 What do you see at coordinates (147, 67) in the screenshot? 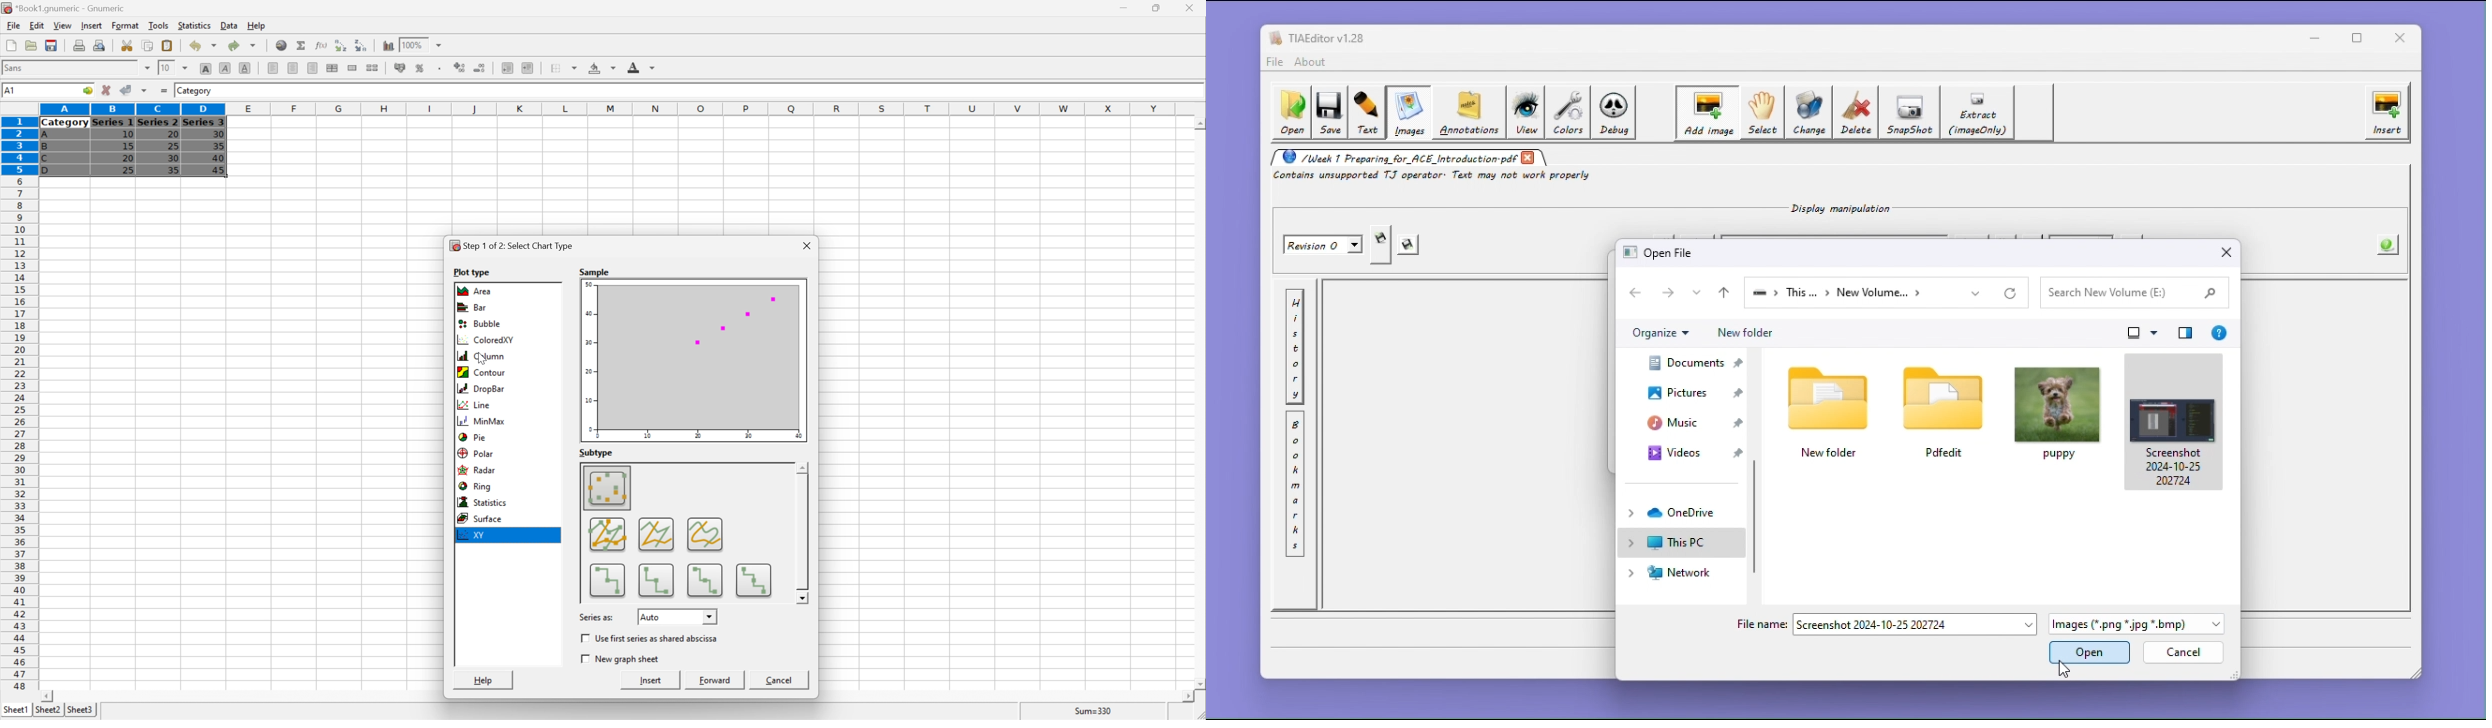
I see `Drop Down` at bounding box center [147, 67].